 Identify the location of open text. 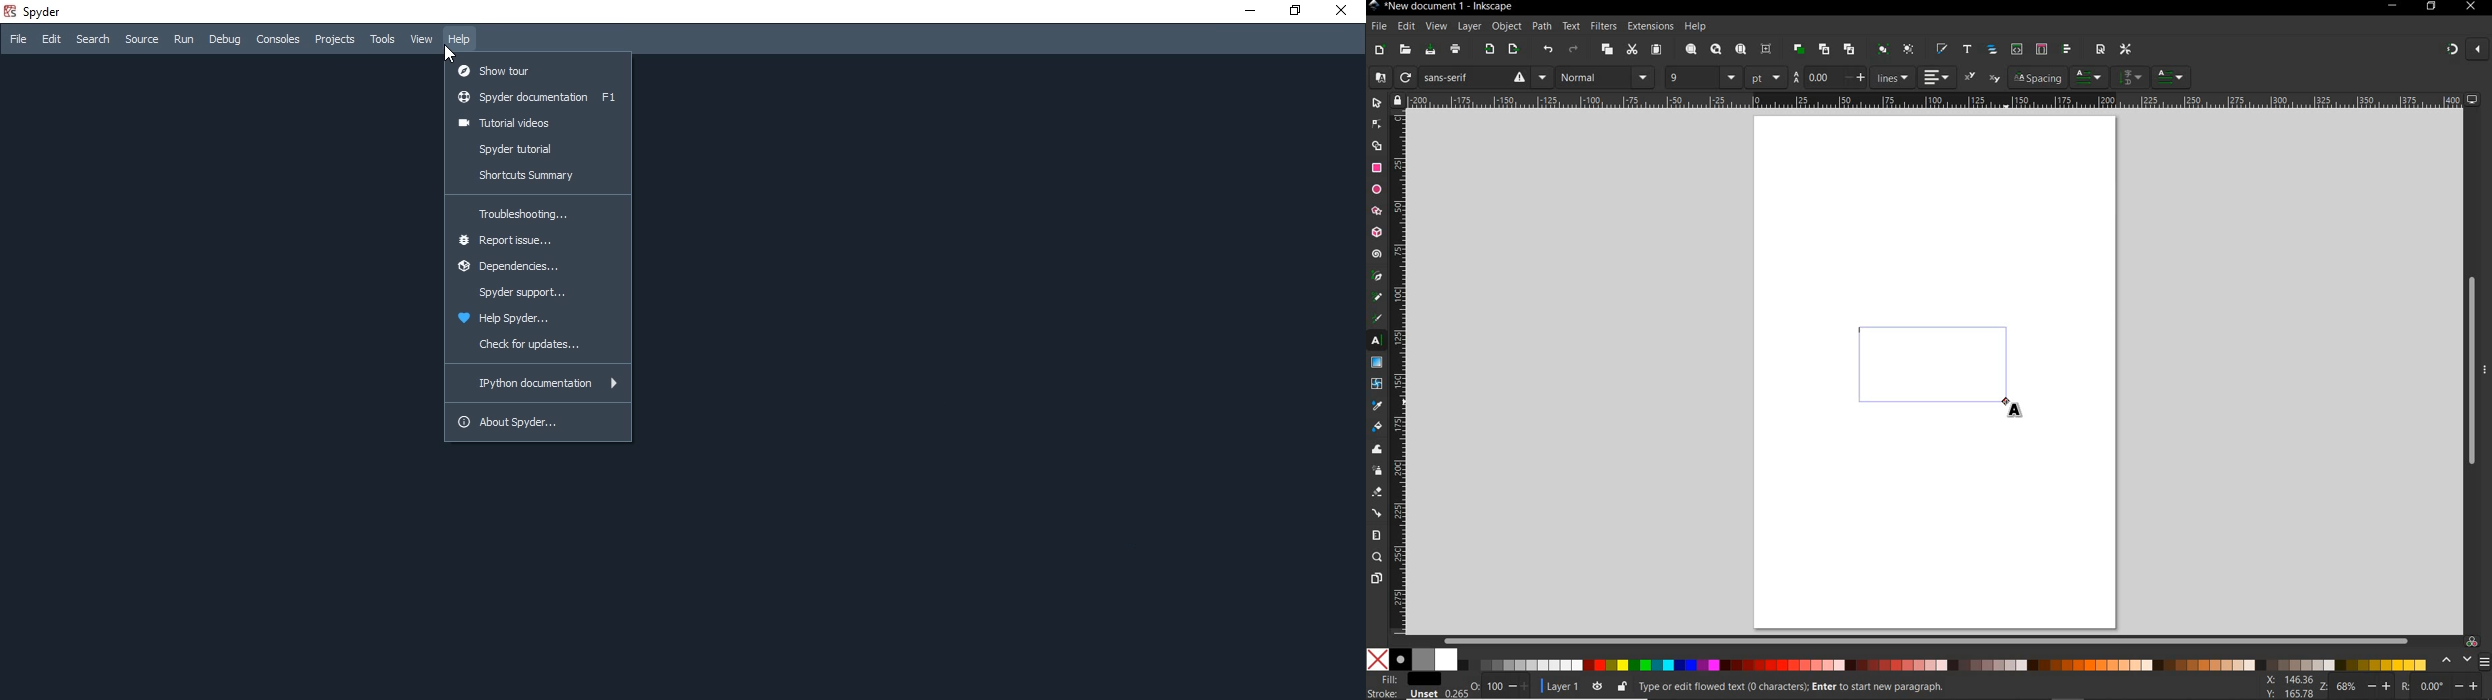
(1967, 48).